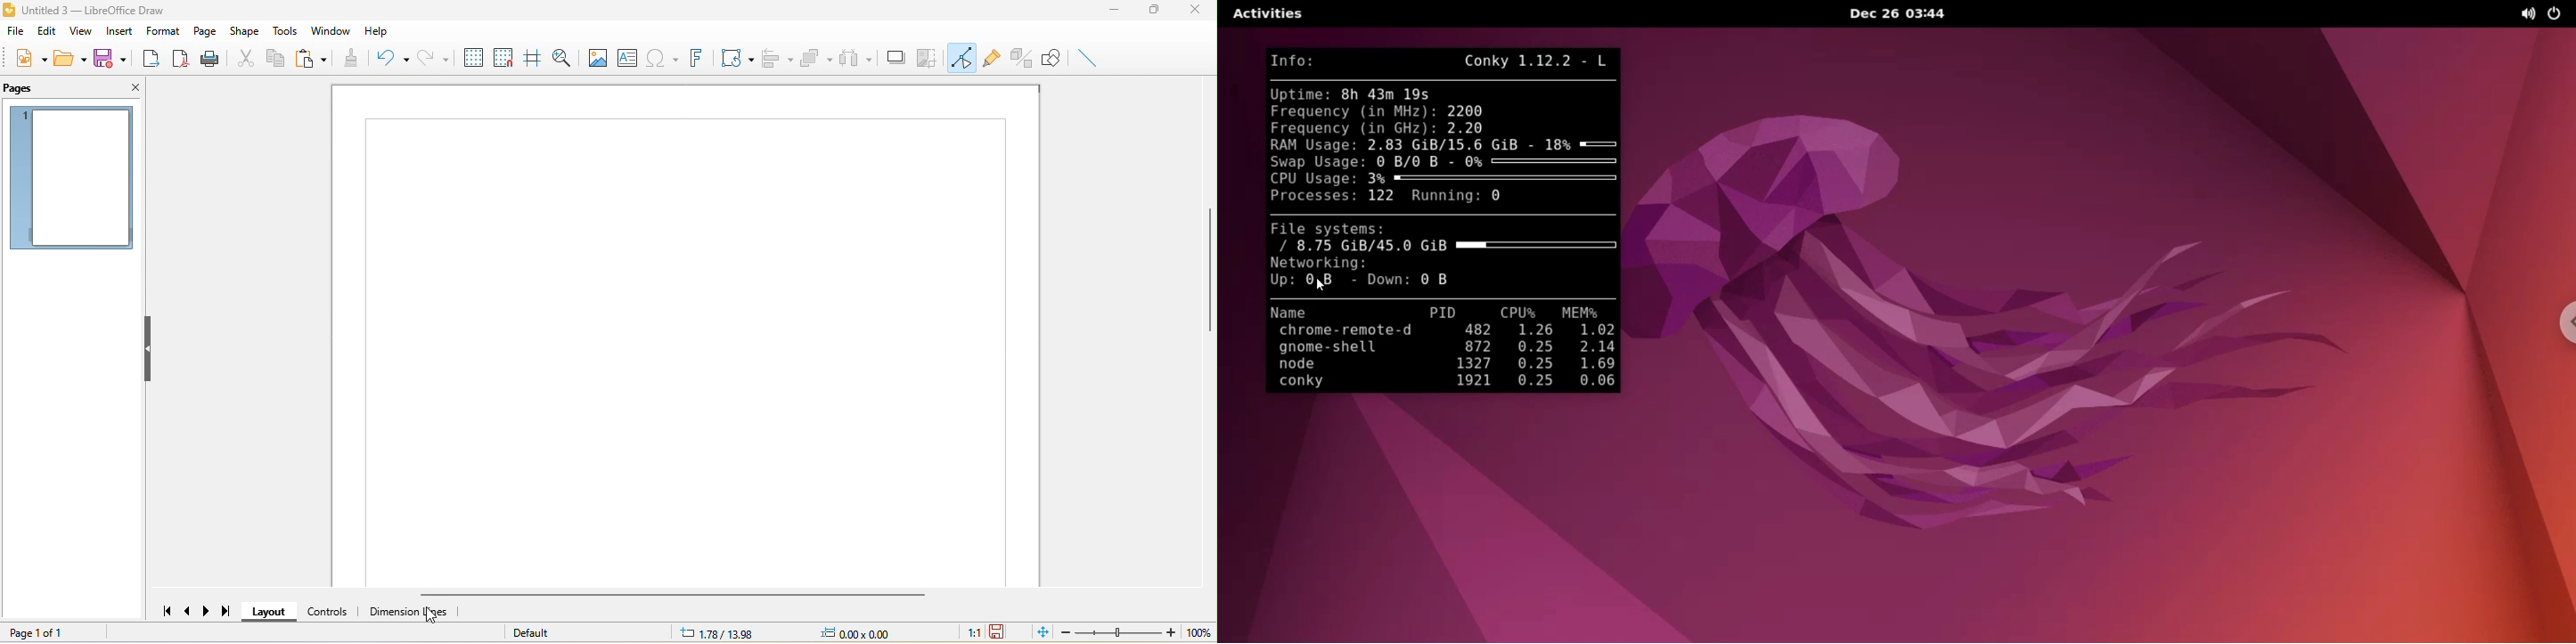 Image resolution: width=2576 pixels, height=644 pixels. Describe the element at coordinates (994, 58) in the screenshot. I see `gluepoint function` at that location.